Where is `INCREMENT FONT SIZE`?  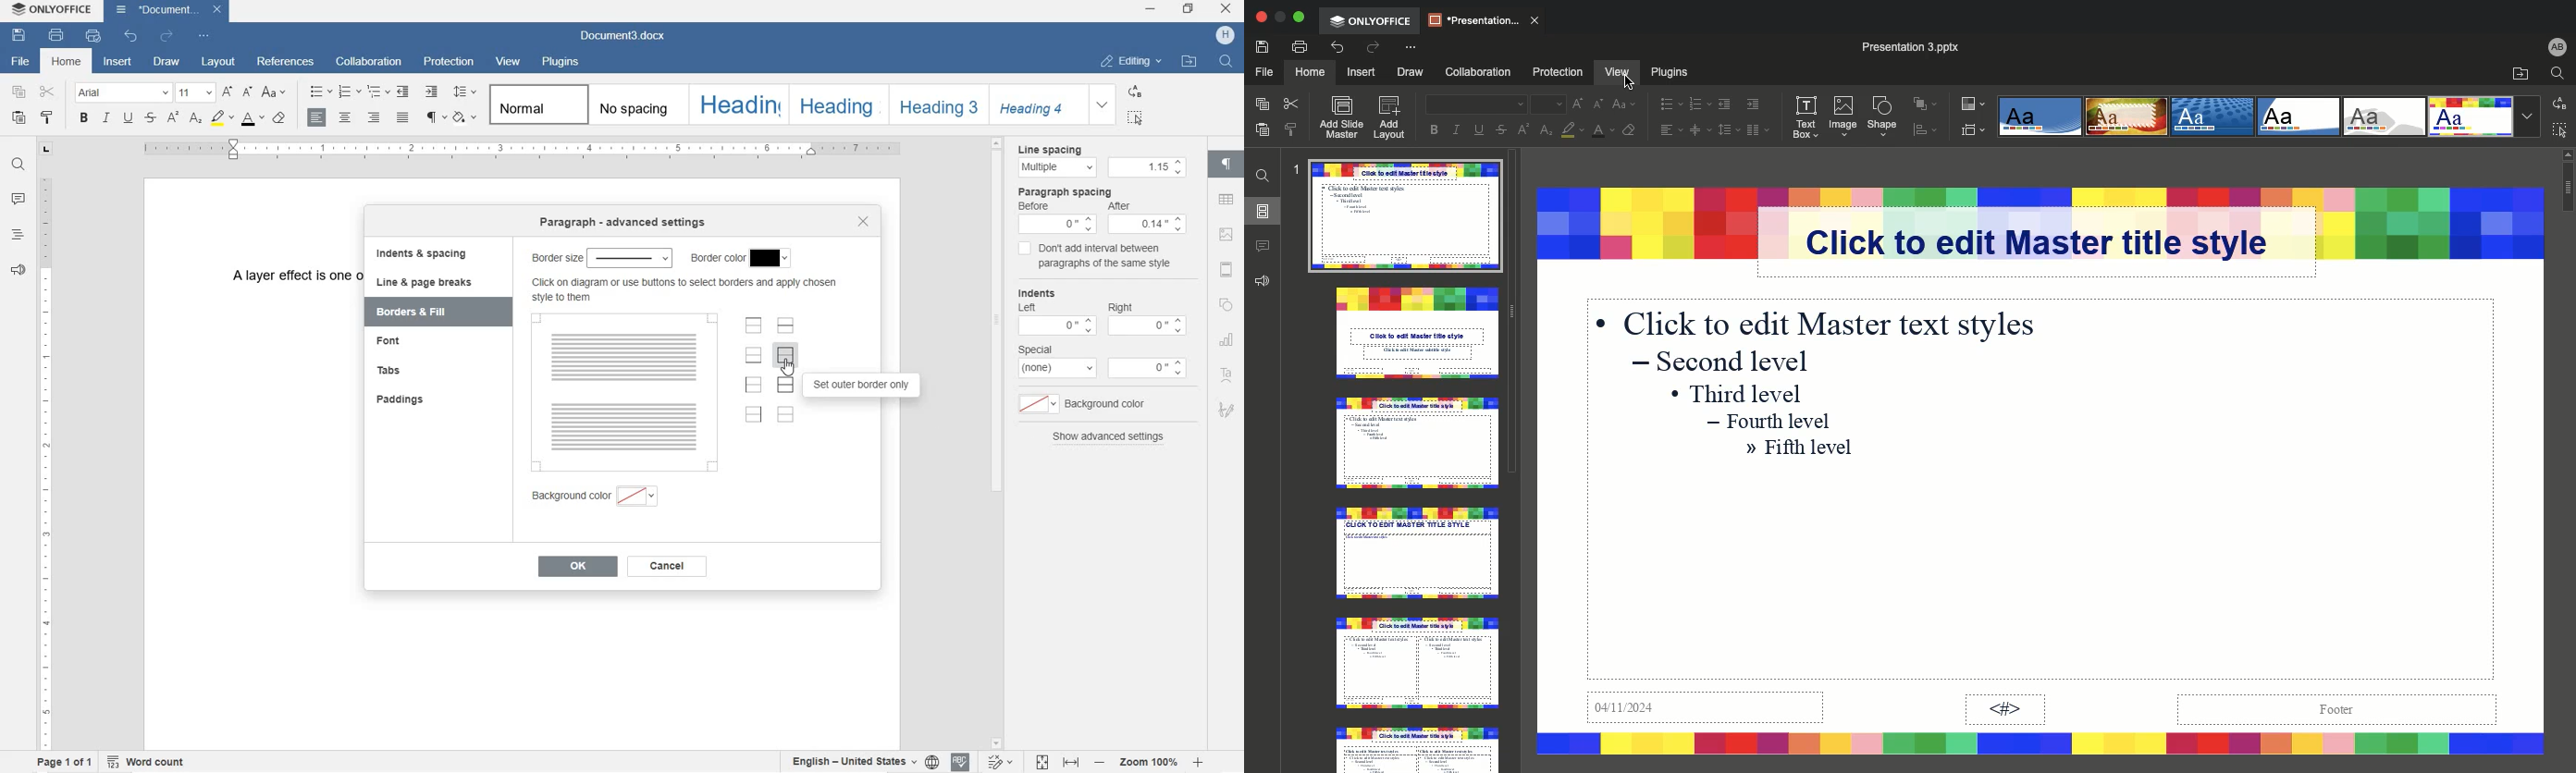 INCREMENT FONT SIZE is located at coordinates (227, 93).